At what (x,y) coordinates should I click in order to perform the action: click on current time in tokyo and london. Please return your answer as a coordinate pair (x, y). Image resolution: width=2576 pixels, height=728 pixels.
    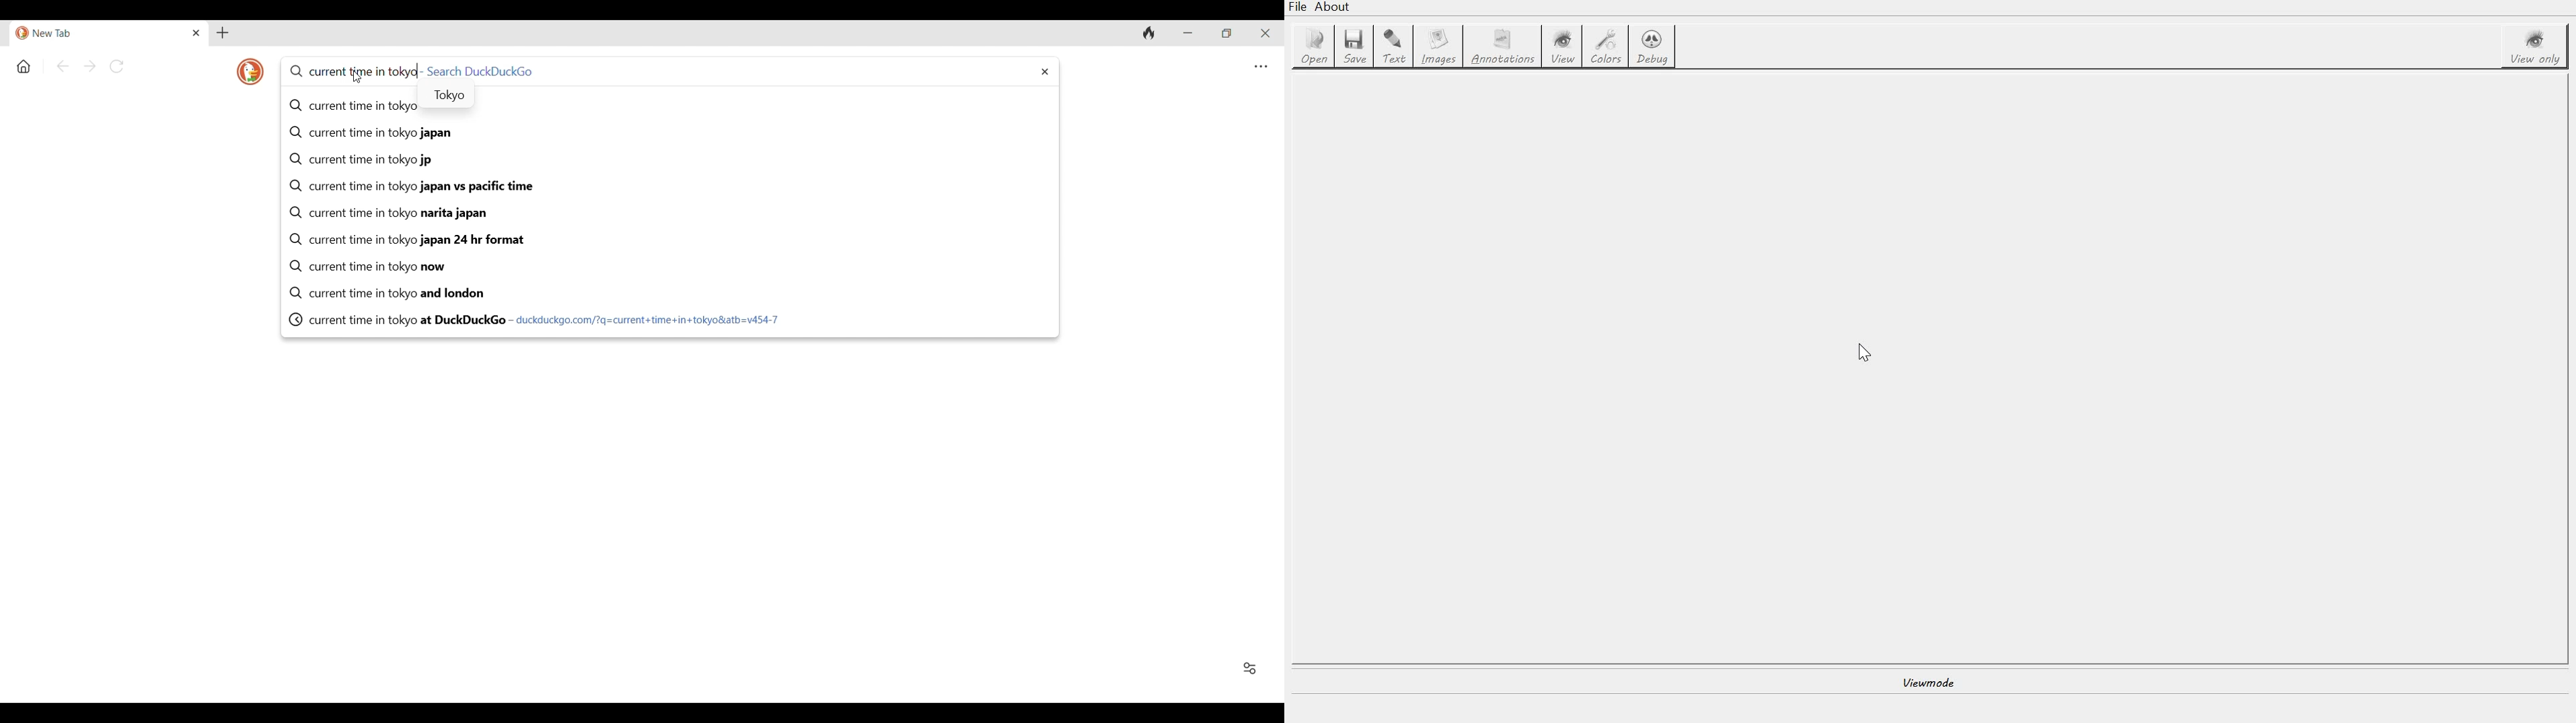
    Looking at the image, I should click on (388, 293).